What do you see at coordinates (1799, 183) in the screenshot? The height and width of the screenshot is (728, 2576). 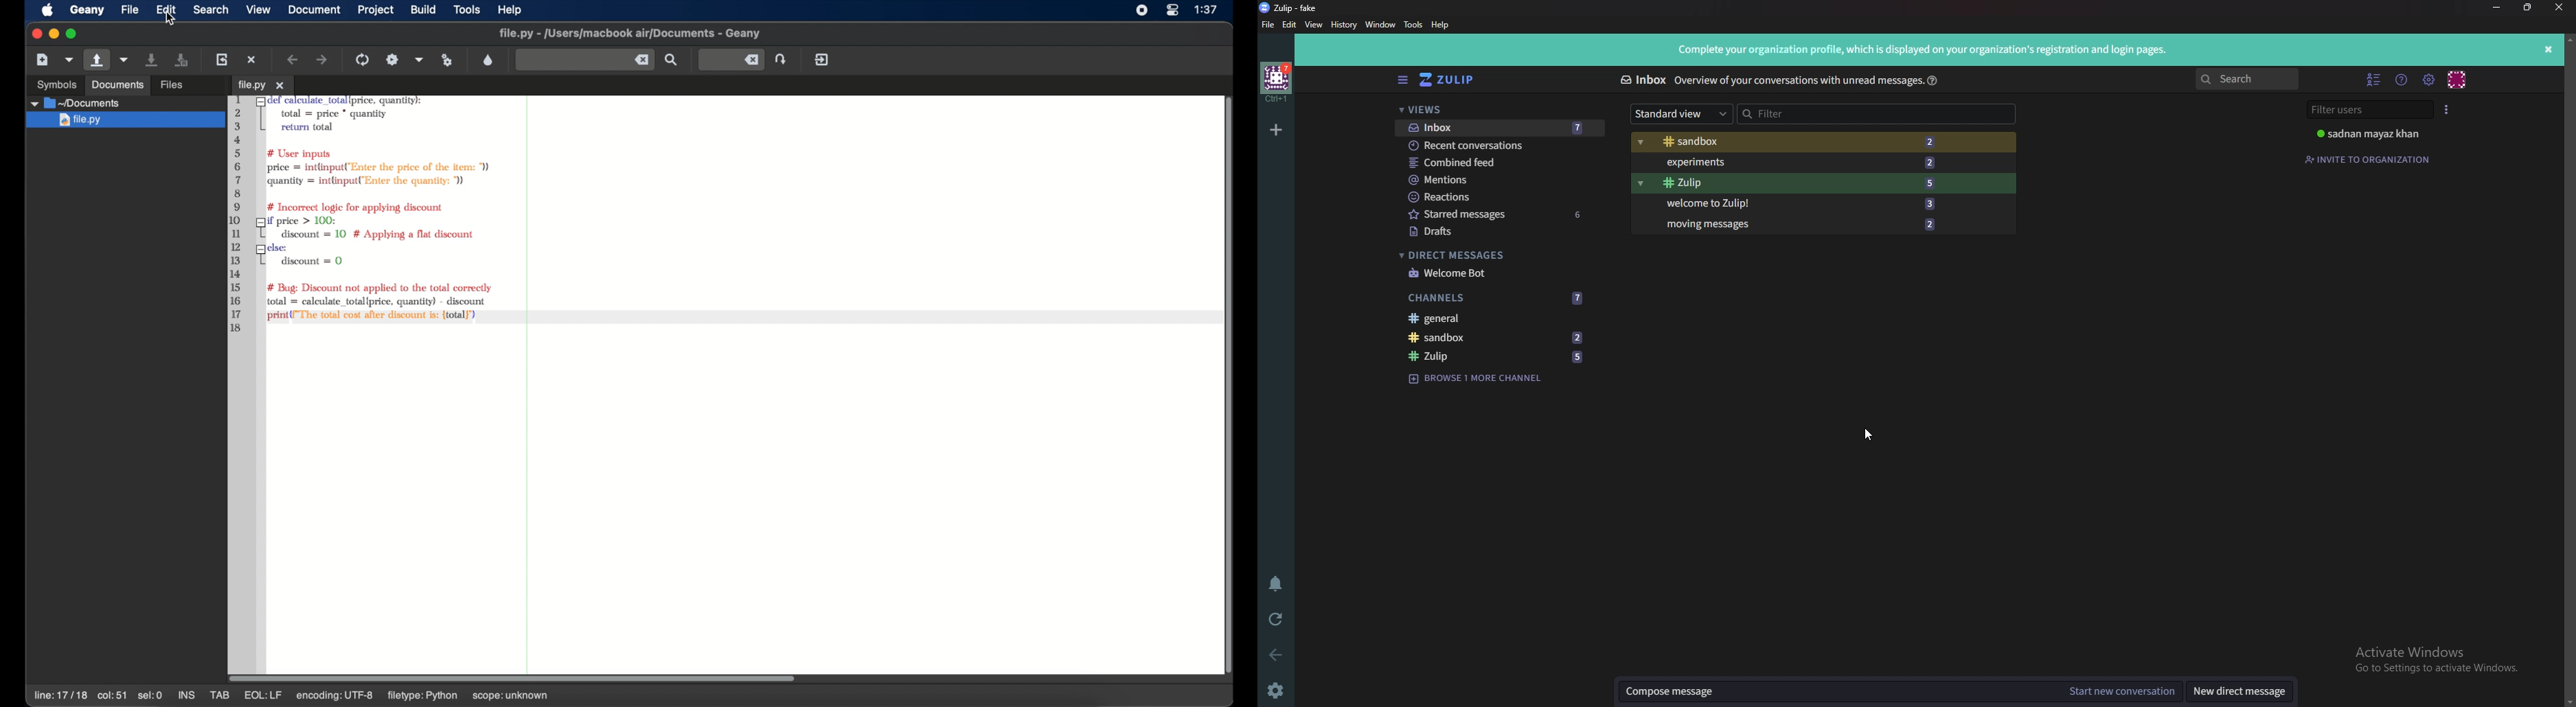 I see `Zulip` at bounding box center [1799, 183].